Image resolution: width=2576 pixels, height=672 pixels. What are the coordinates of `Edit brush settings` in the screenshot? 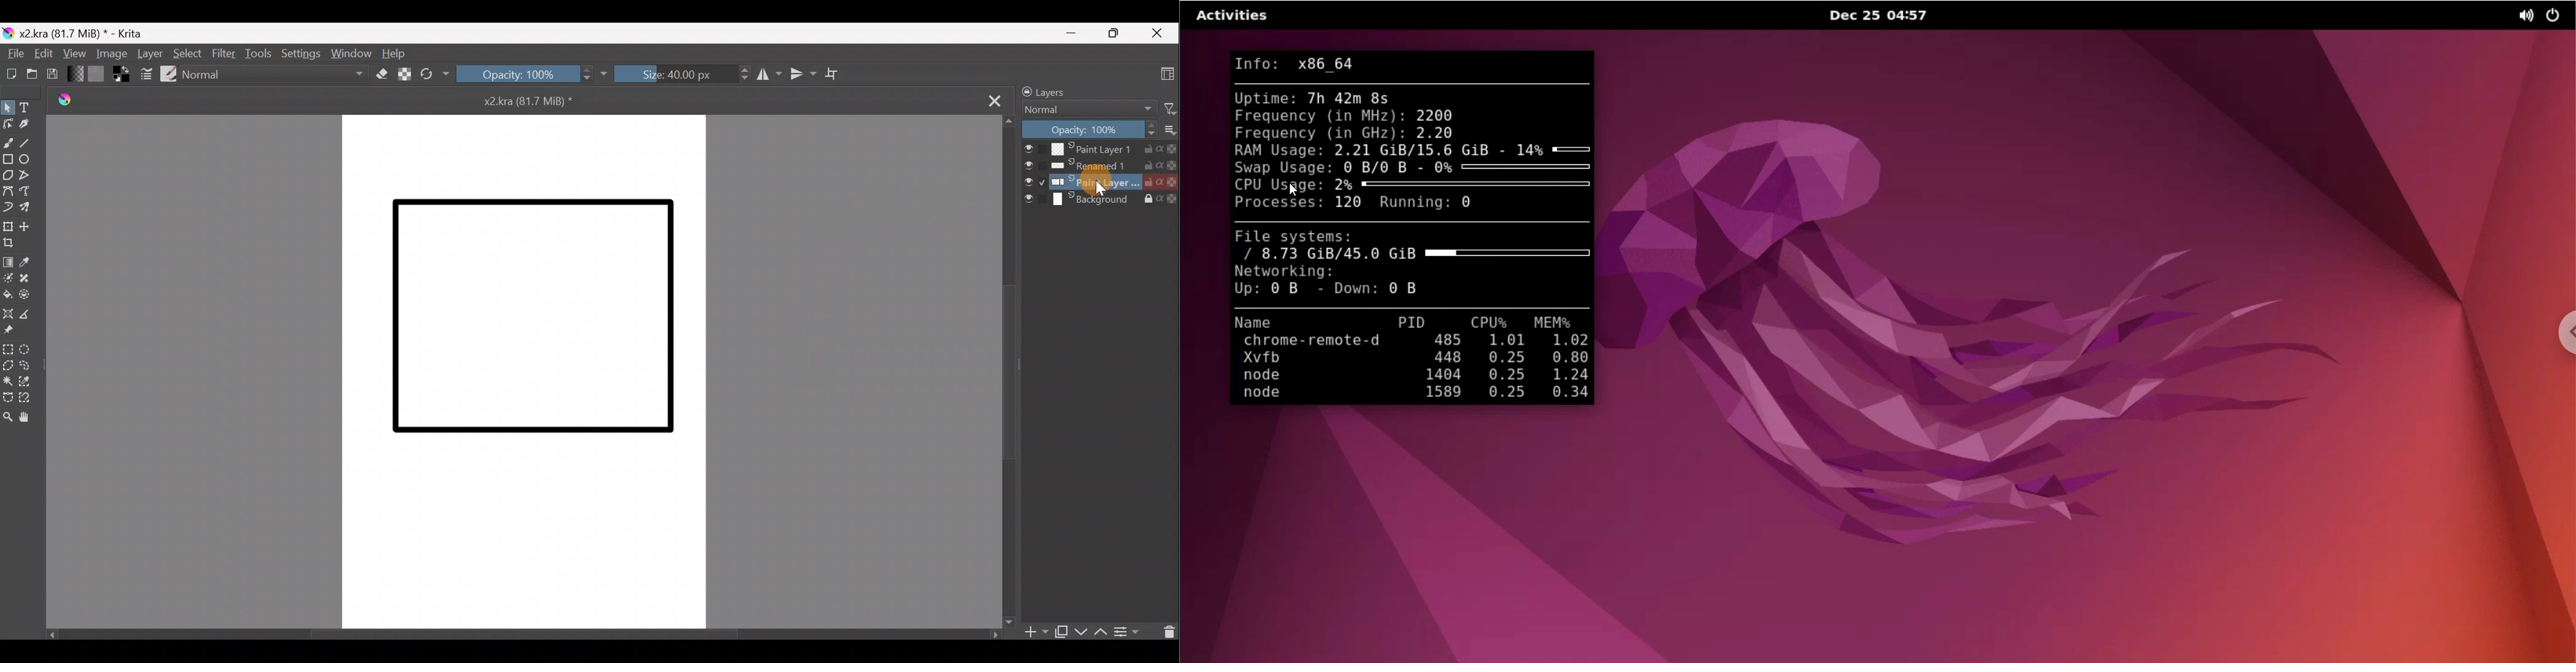 It's located at (145, 76).